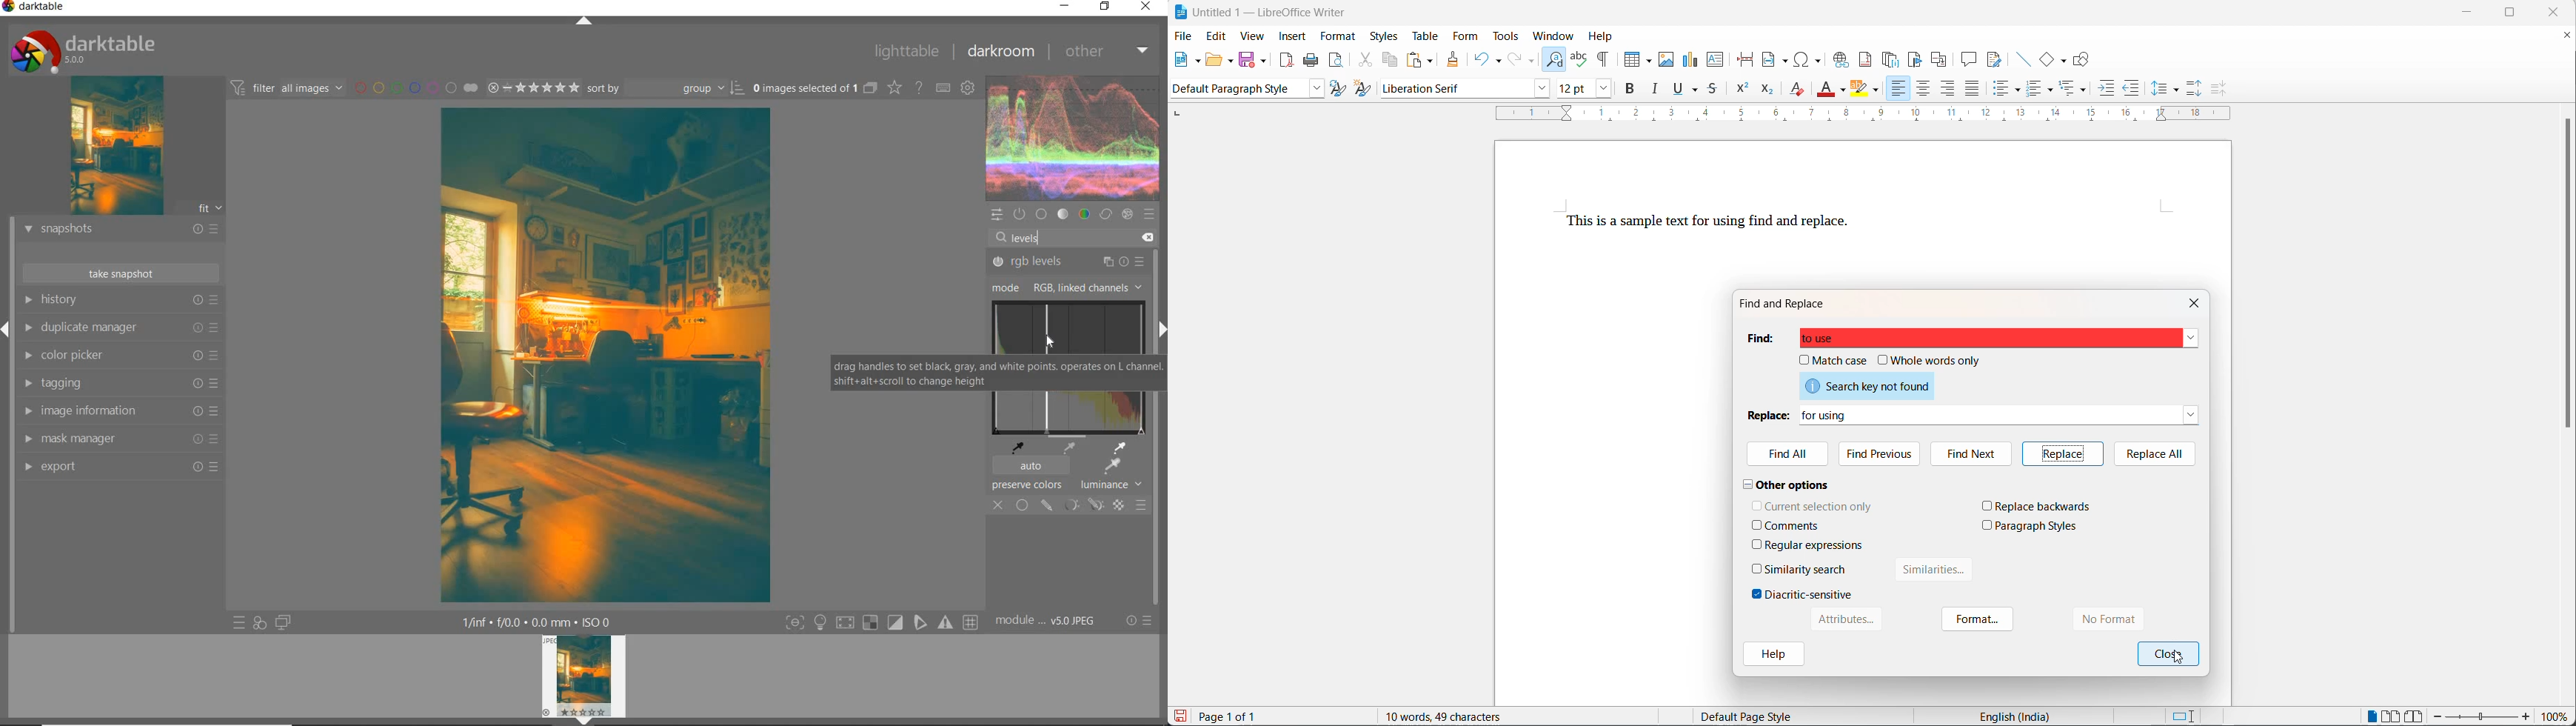  I want to click on insert table, so click(1638, 55).